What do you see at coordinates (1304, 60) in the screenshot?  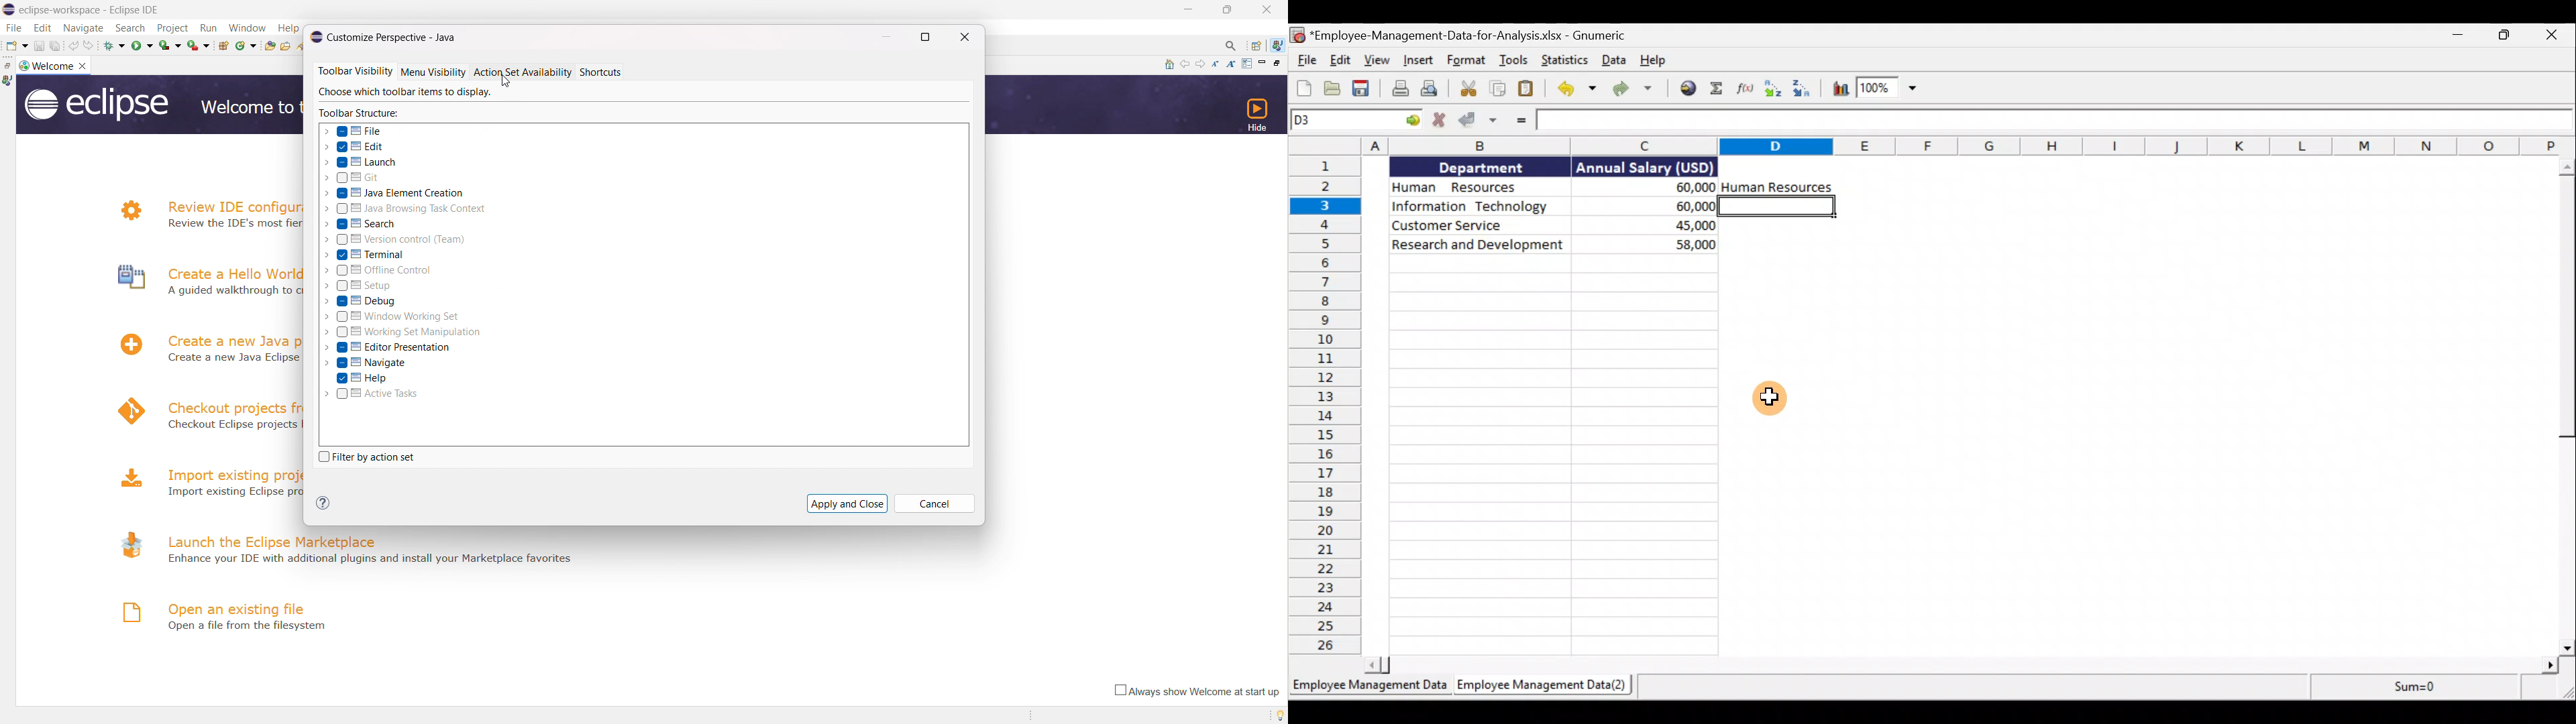 I see `File` at bounding box center [1304, 60].